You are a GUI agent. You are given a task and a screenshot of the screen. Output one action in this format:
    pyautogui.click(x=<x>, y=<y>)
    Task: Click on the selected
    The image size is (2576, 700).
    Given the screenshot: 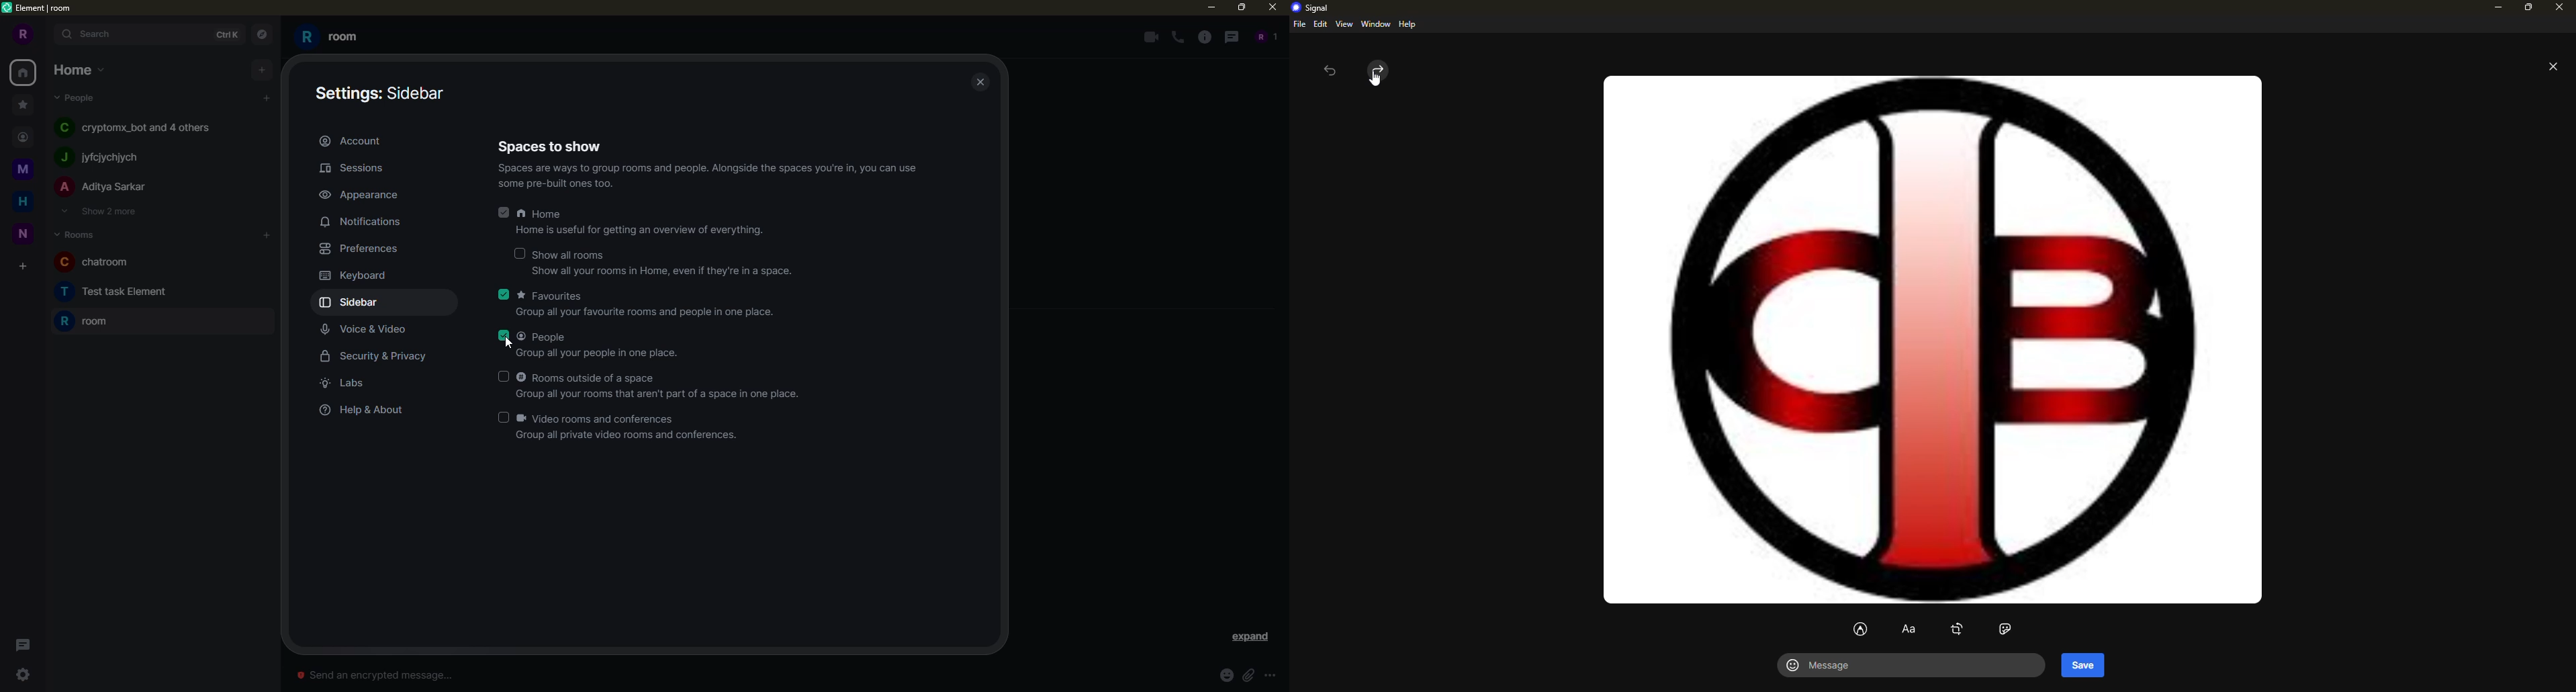 What is the action you would take?
    pyautogui.click(x=502, y=336)
    